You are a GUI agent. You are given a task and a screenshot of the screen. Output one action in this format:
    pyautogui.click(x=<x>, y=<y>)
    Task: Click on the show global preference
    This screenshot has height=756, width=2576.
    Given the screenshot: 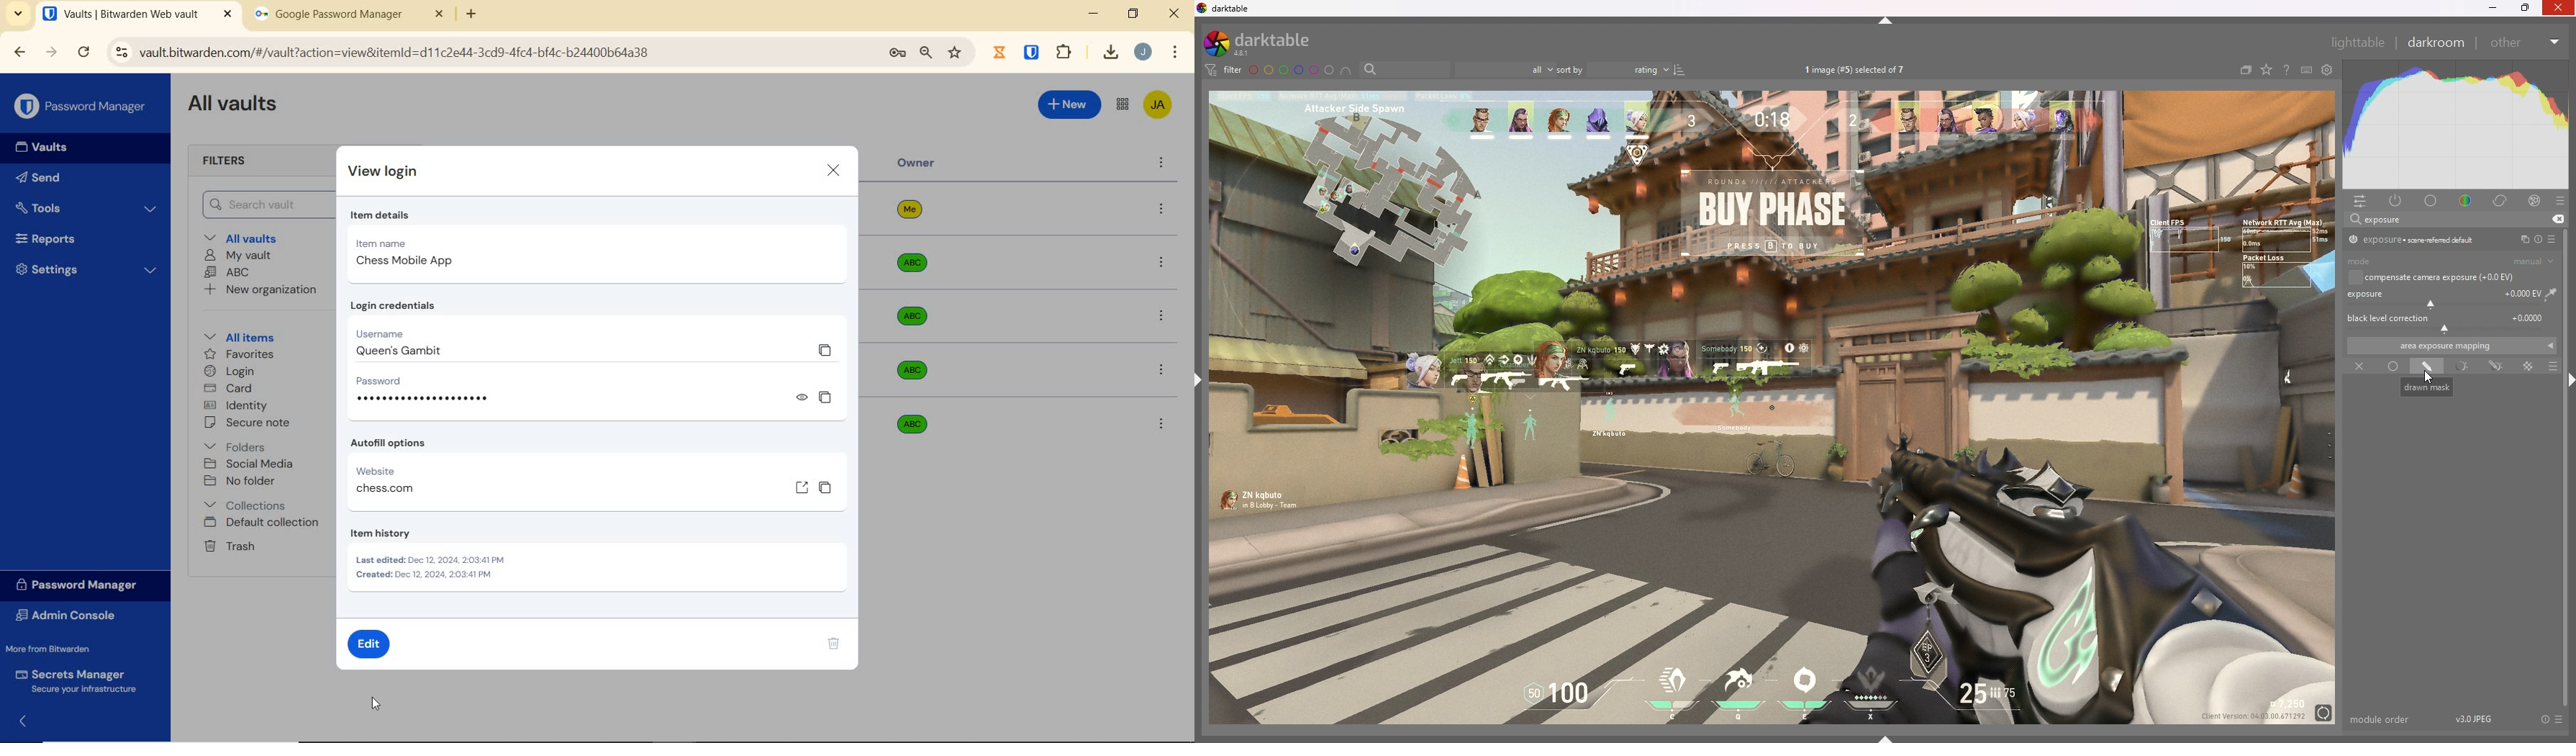 What is the action you would take?
    pyautogui.click(x=2326, y=70)
    